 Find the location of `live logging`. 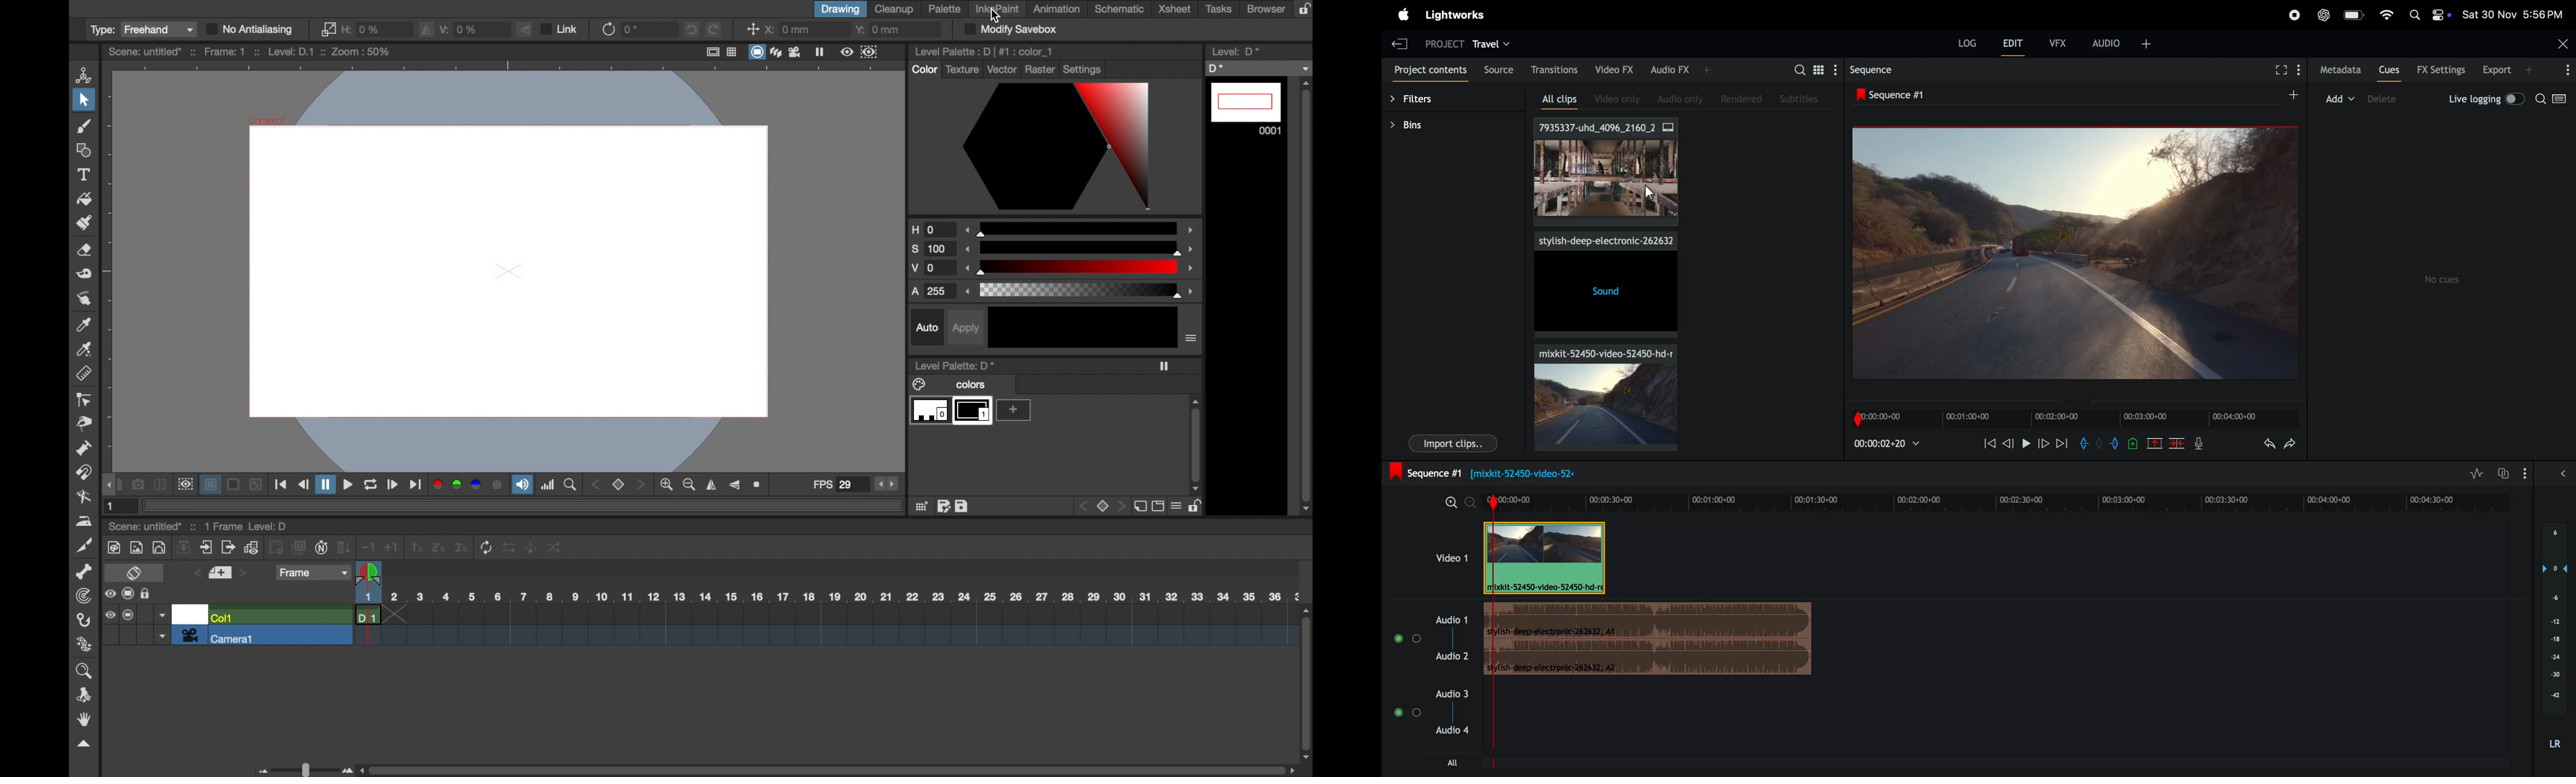

live logging is located at coordinates (2484, 98).